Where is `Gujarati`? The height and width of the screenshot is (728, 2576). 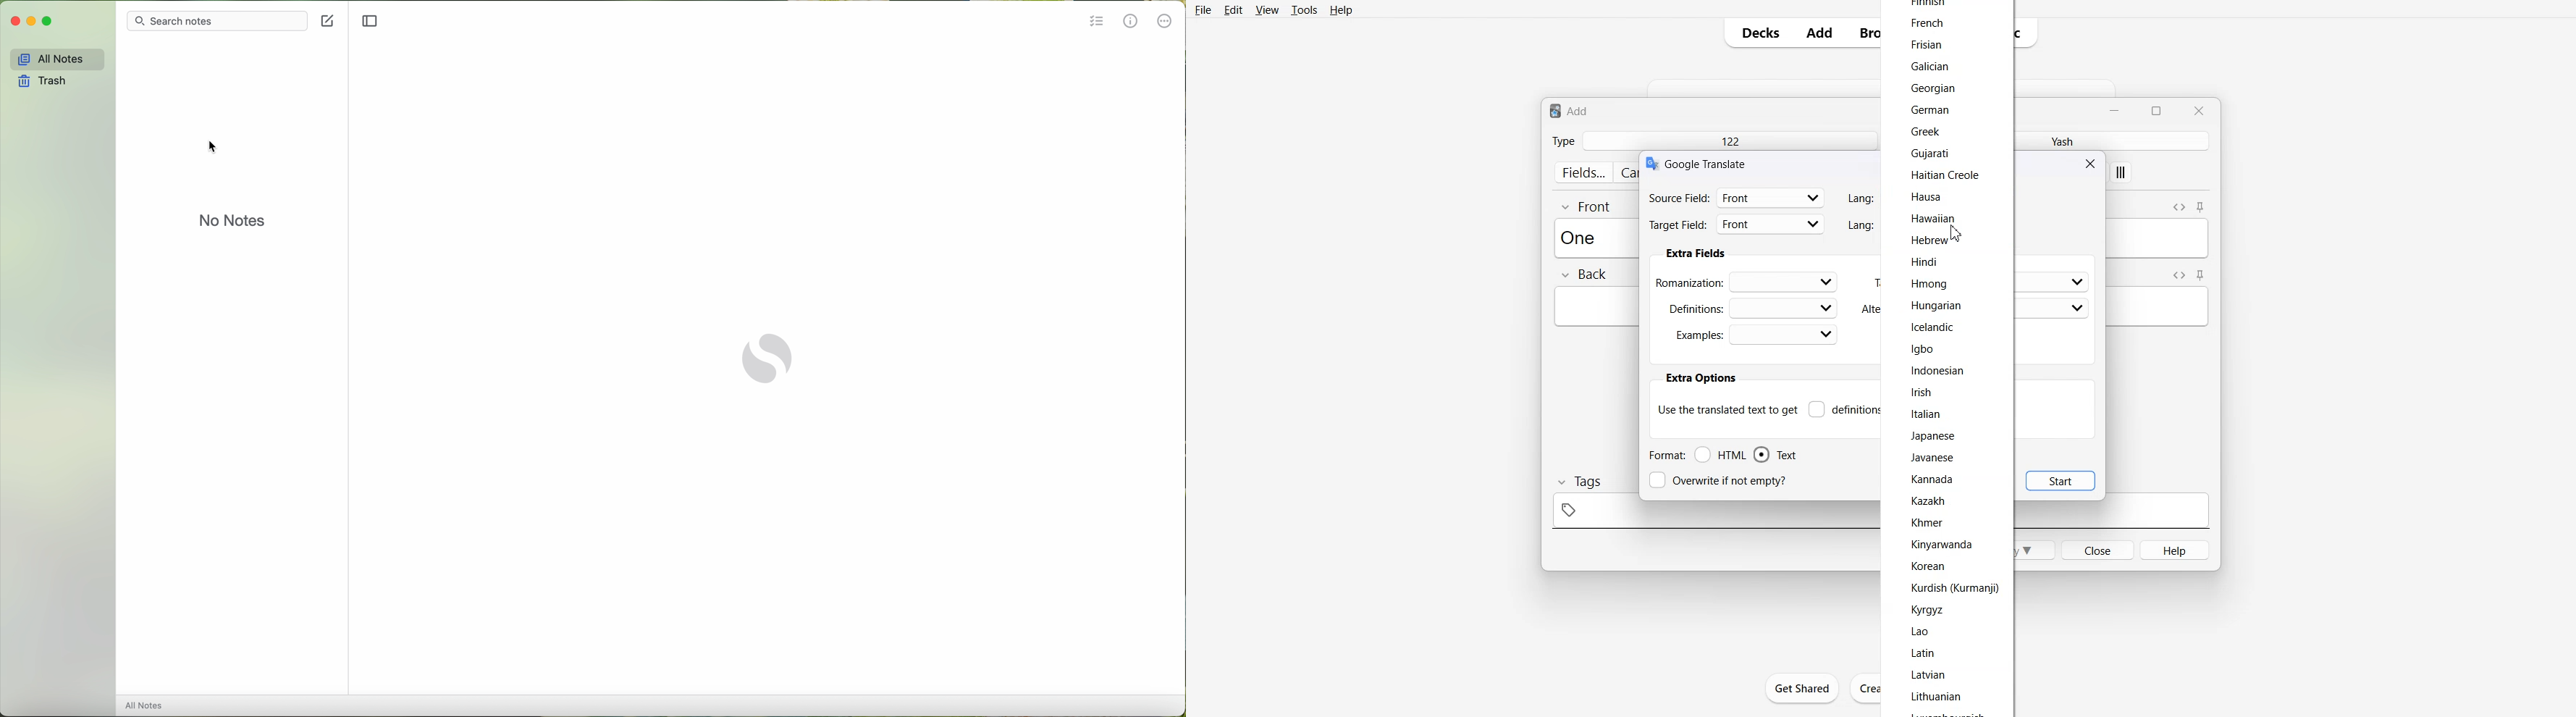
Gujarati is located at coordinates (1937, 154).